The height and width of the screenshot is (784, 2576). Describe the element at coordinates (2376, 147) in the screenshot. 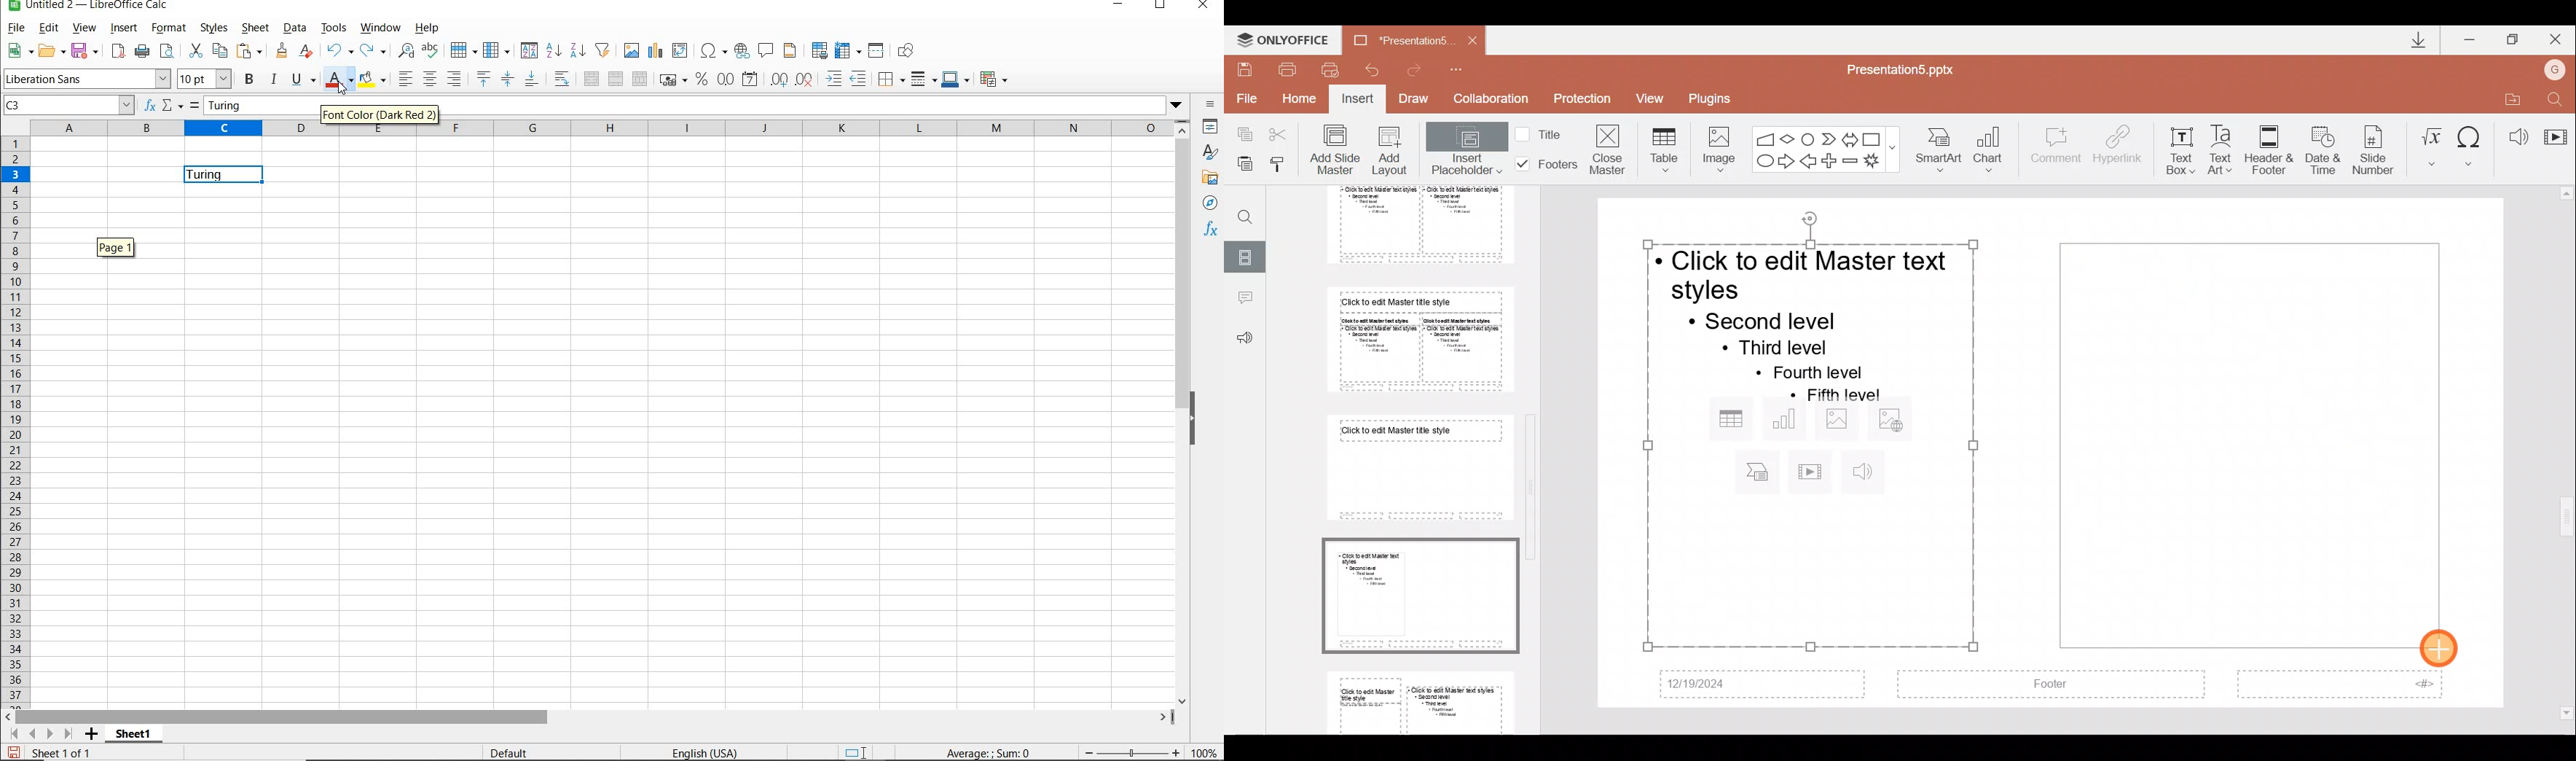

I see `Slide number` at that location.